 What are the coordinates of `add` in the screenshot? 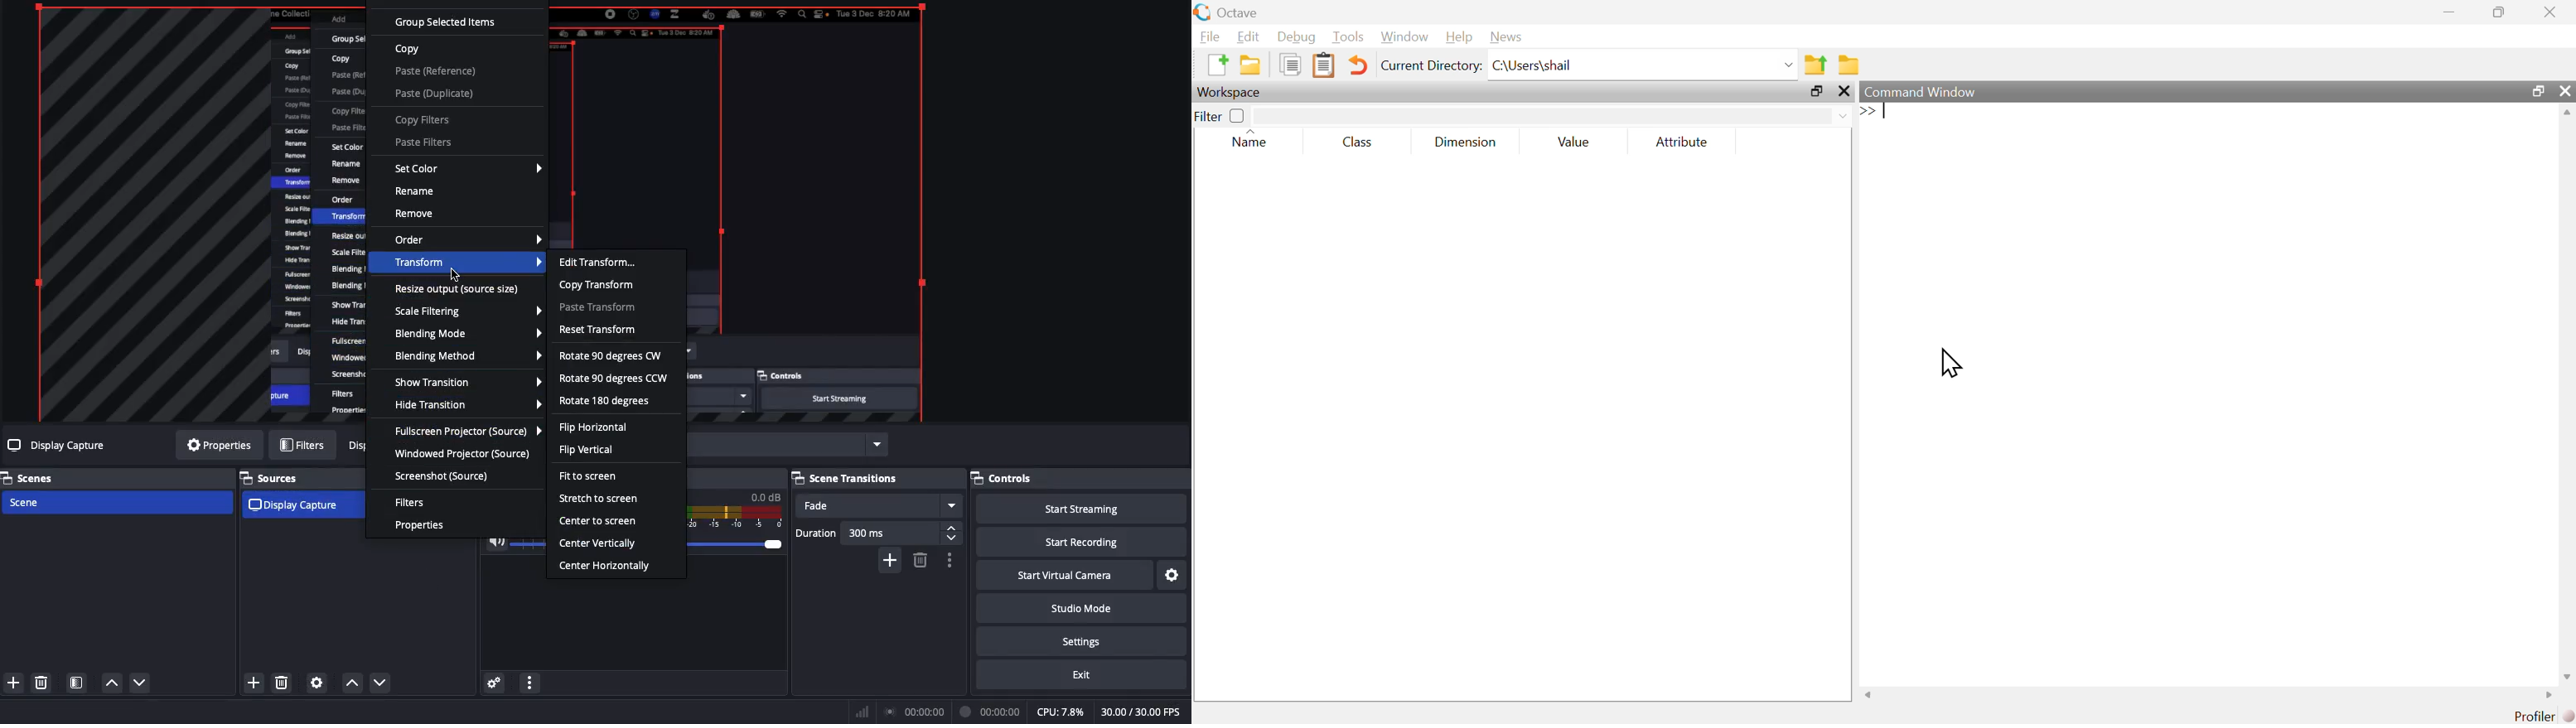 It's located at (887, 562).